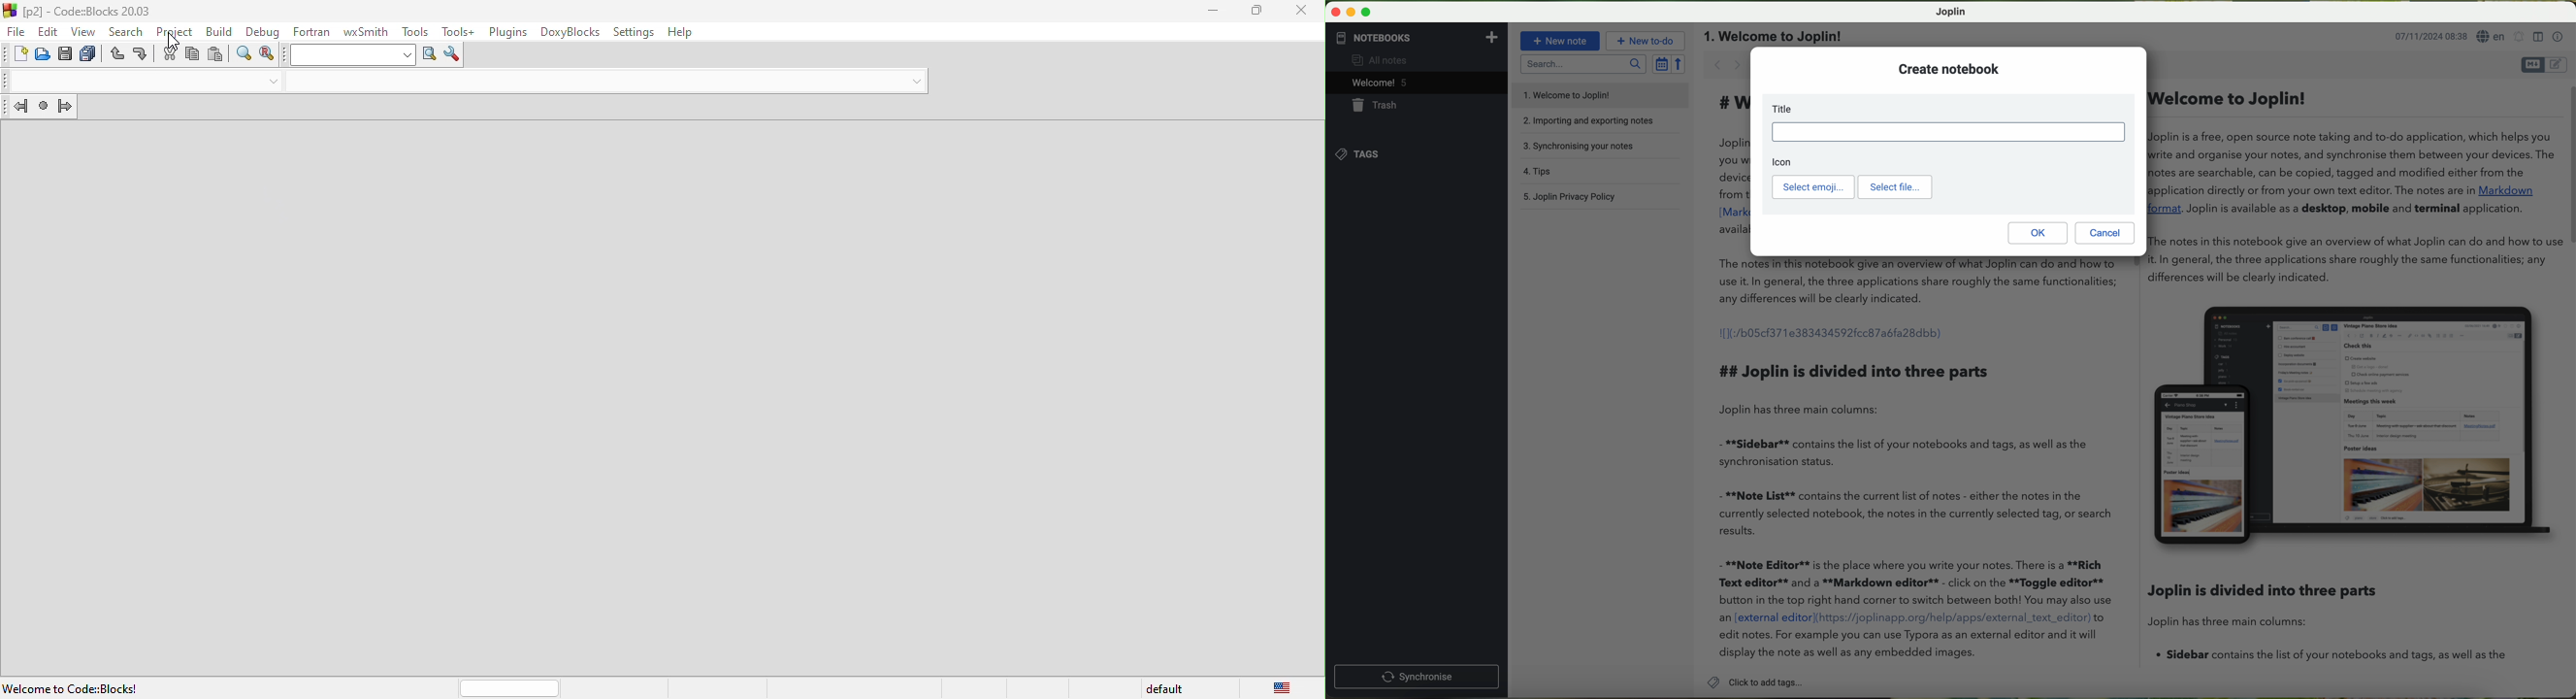 The width and height of the screenshot is (2576, 700). What do you see at coordinates (45, 55) in the screenshot?
I see `open` at bounding box center [45, 55].